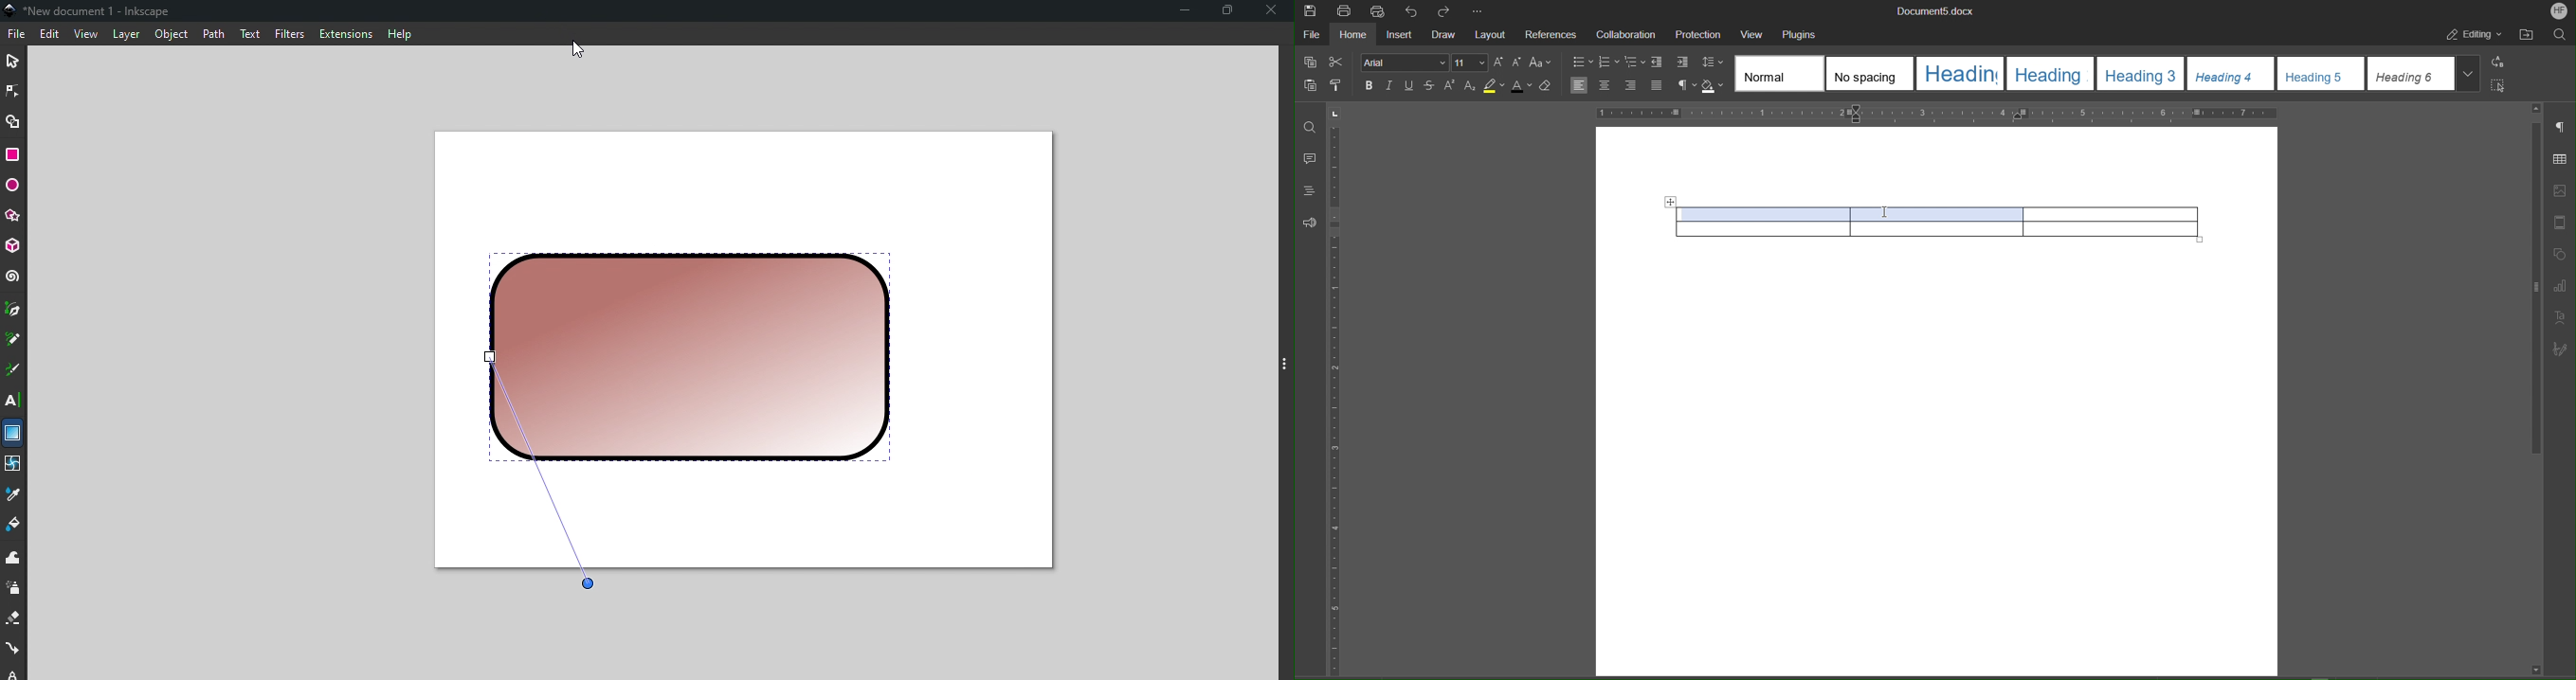 This screenshot has width=2576, height=700. I want to click on Tweak tool, so click(13, 559).